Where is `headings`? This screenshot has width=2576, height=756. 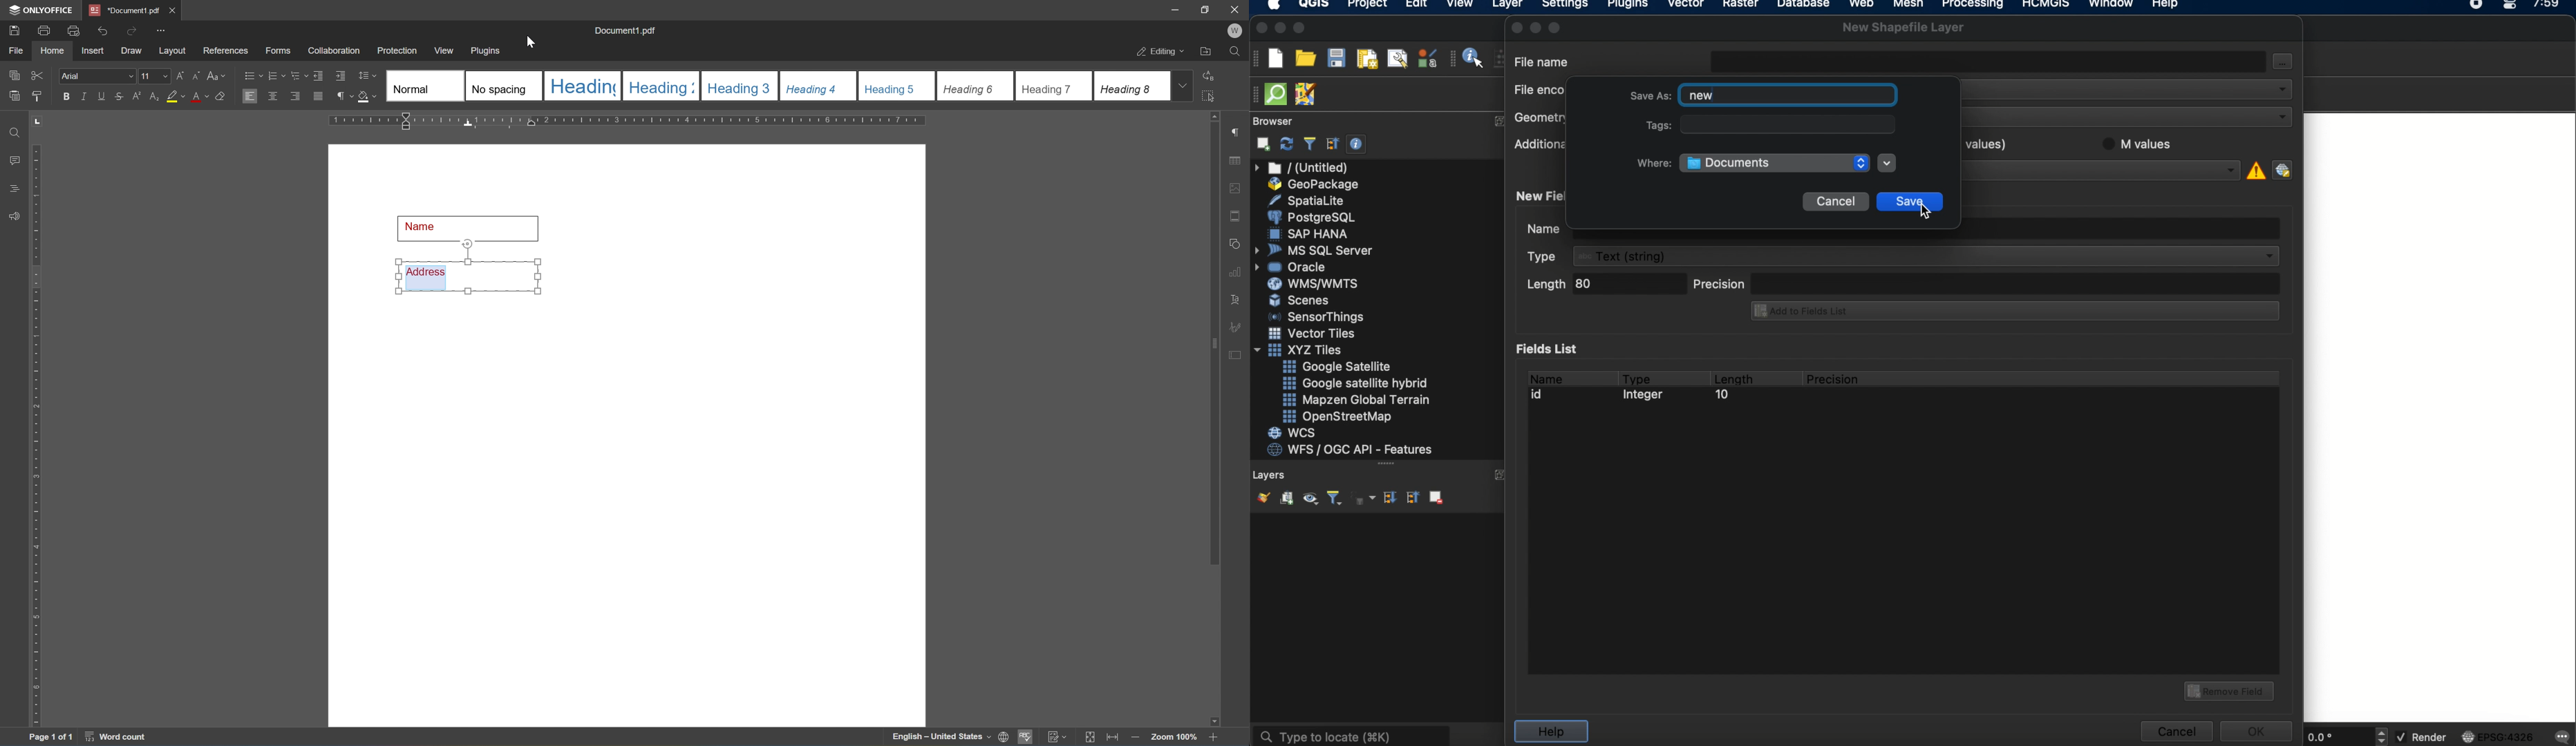
headings is located at coordinates (16, 186).